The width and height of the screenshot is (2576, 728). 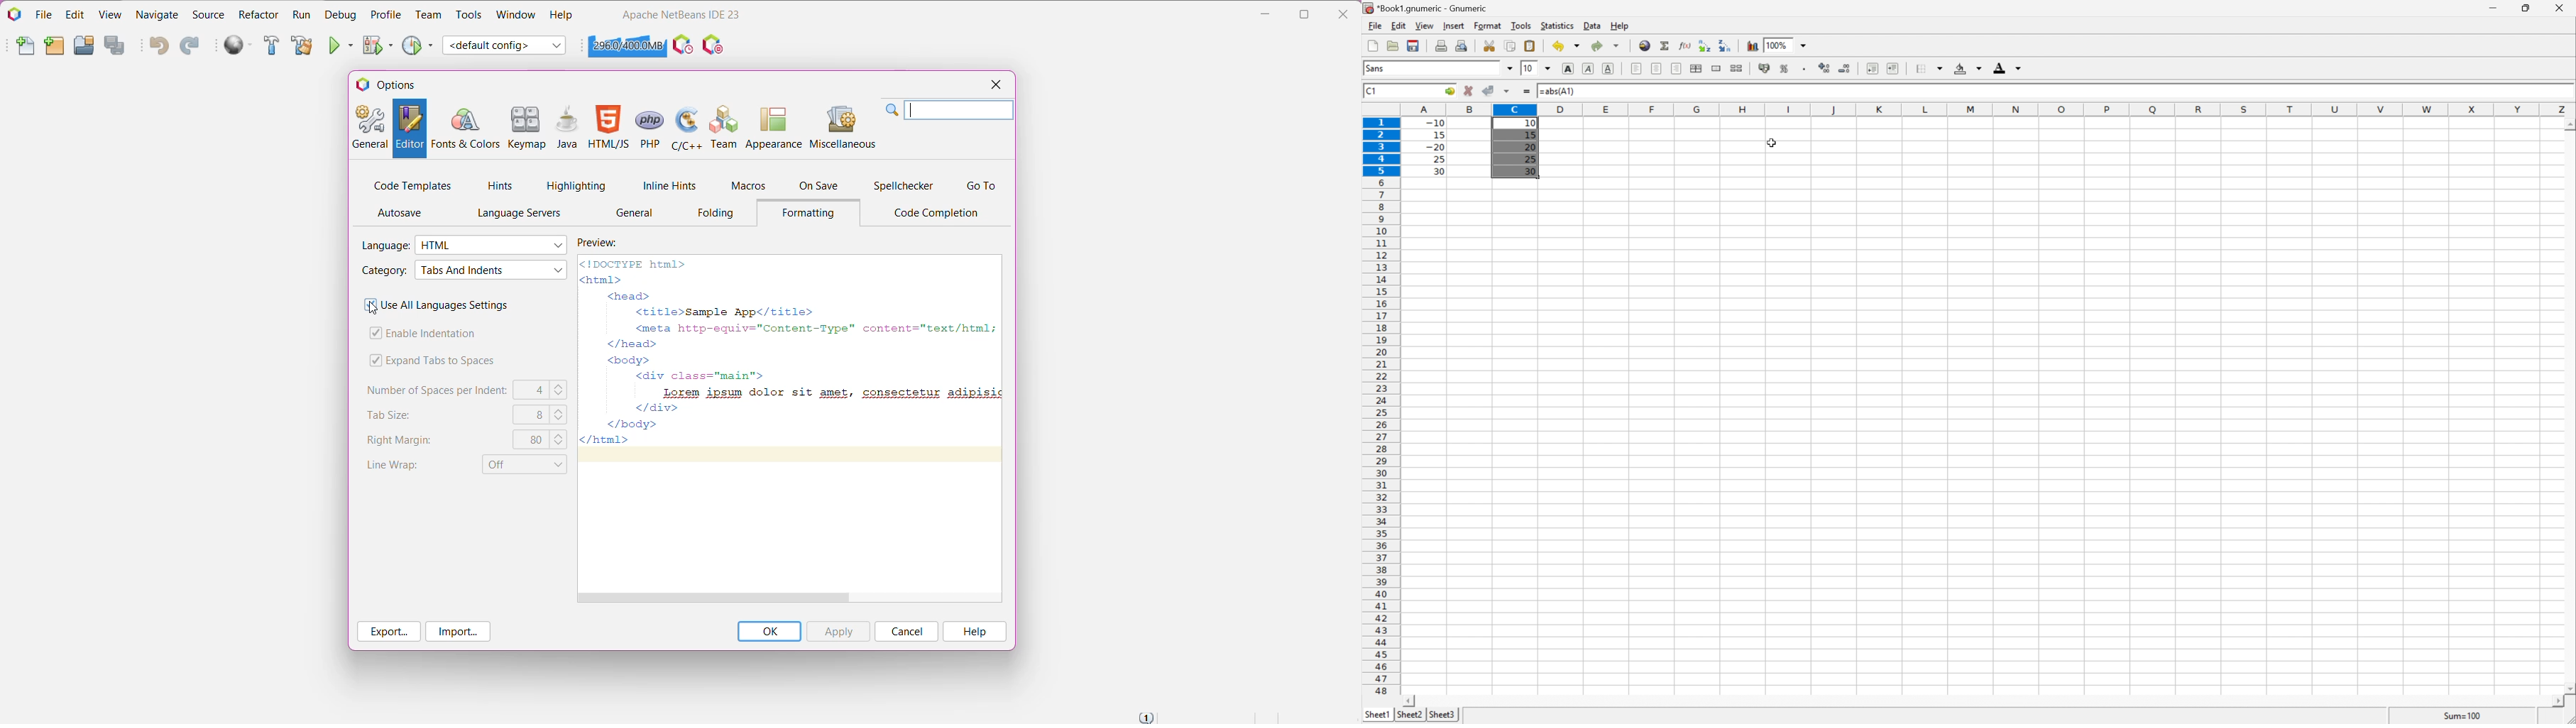 I want to click on Drop Down, so click(x=1549, y=67).